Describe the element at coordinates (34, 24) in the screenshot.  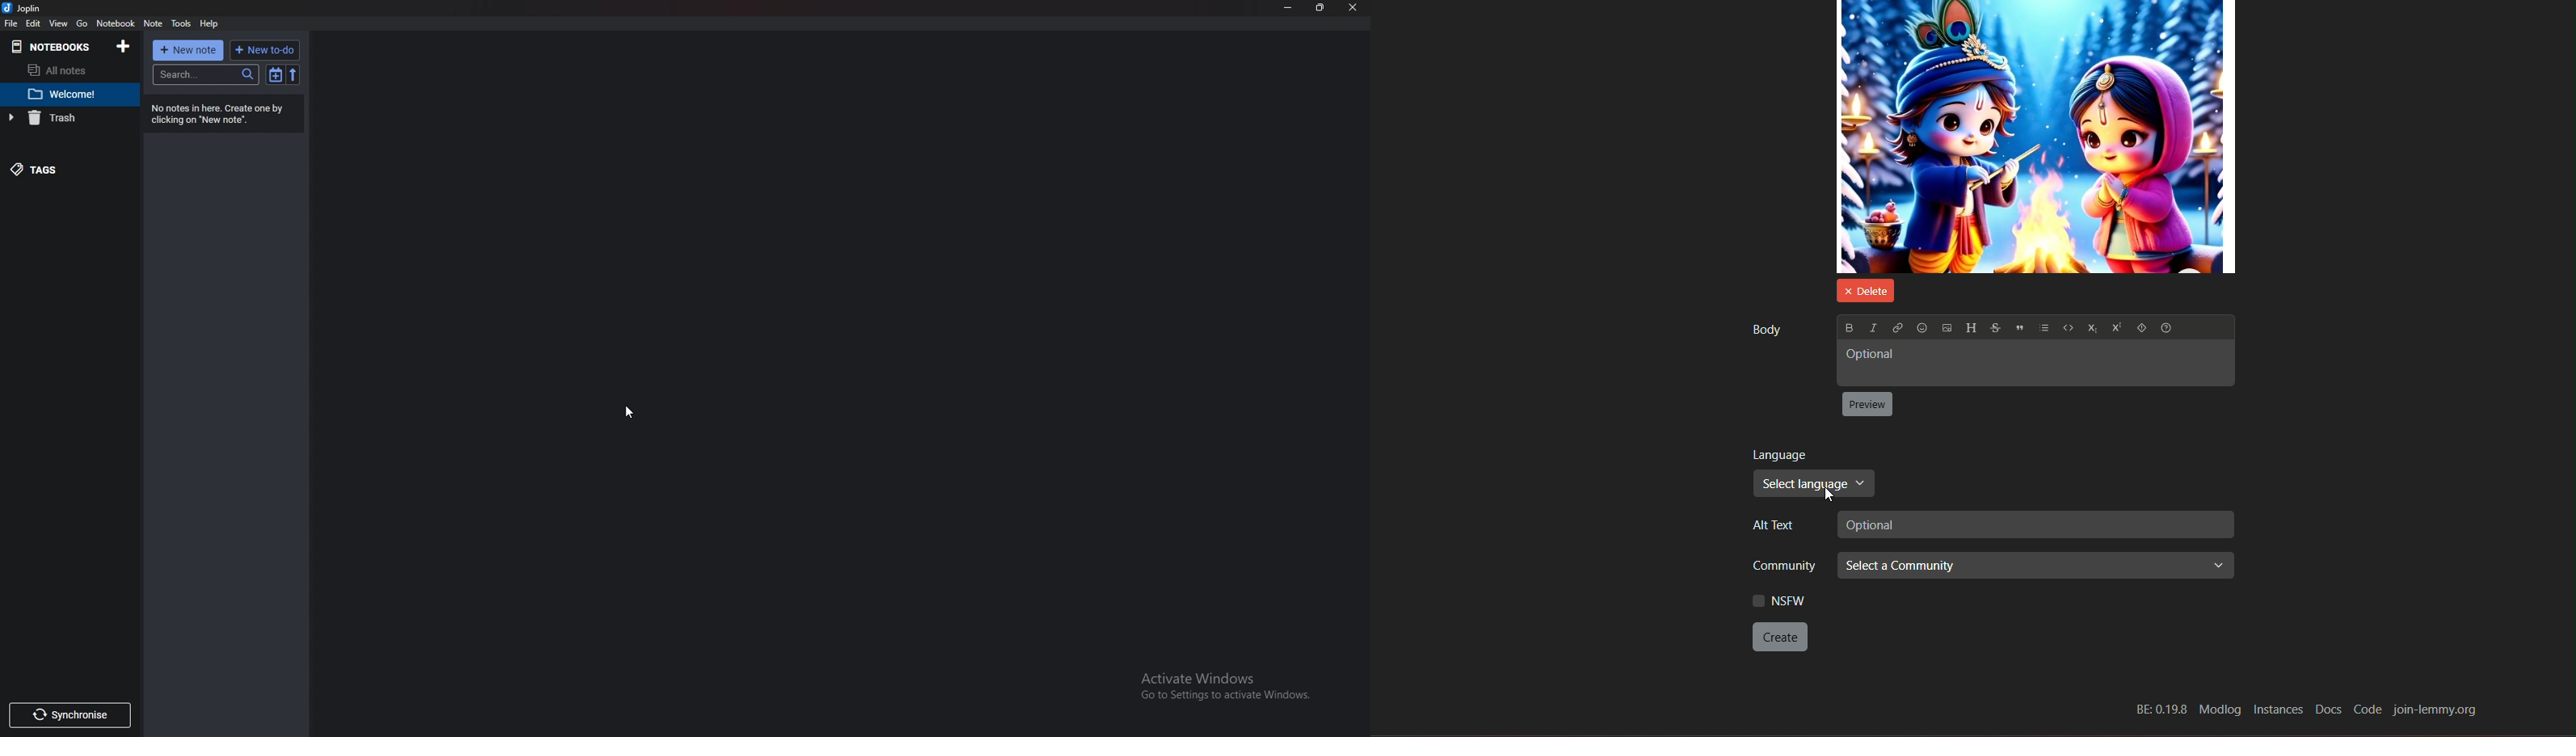
I see `Edit` at that location.